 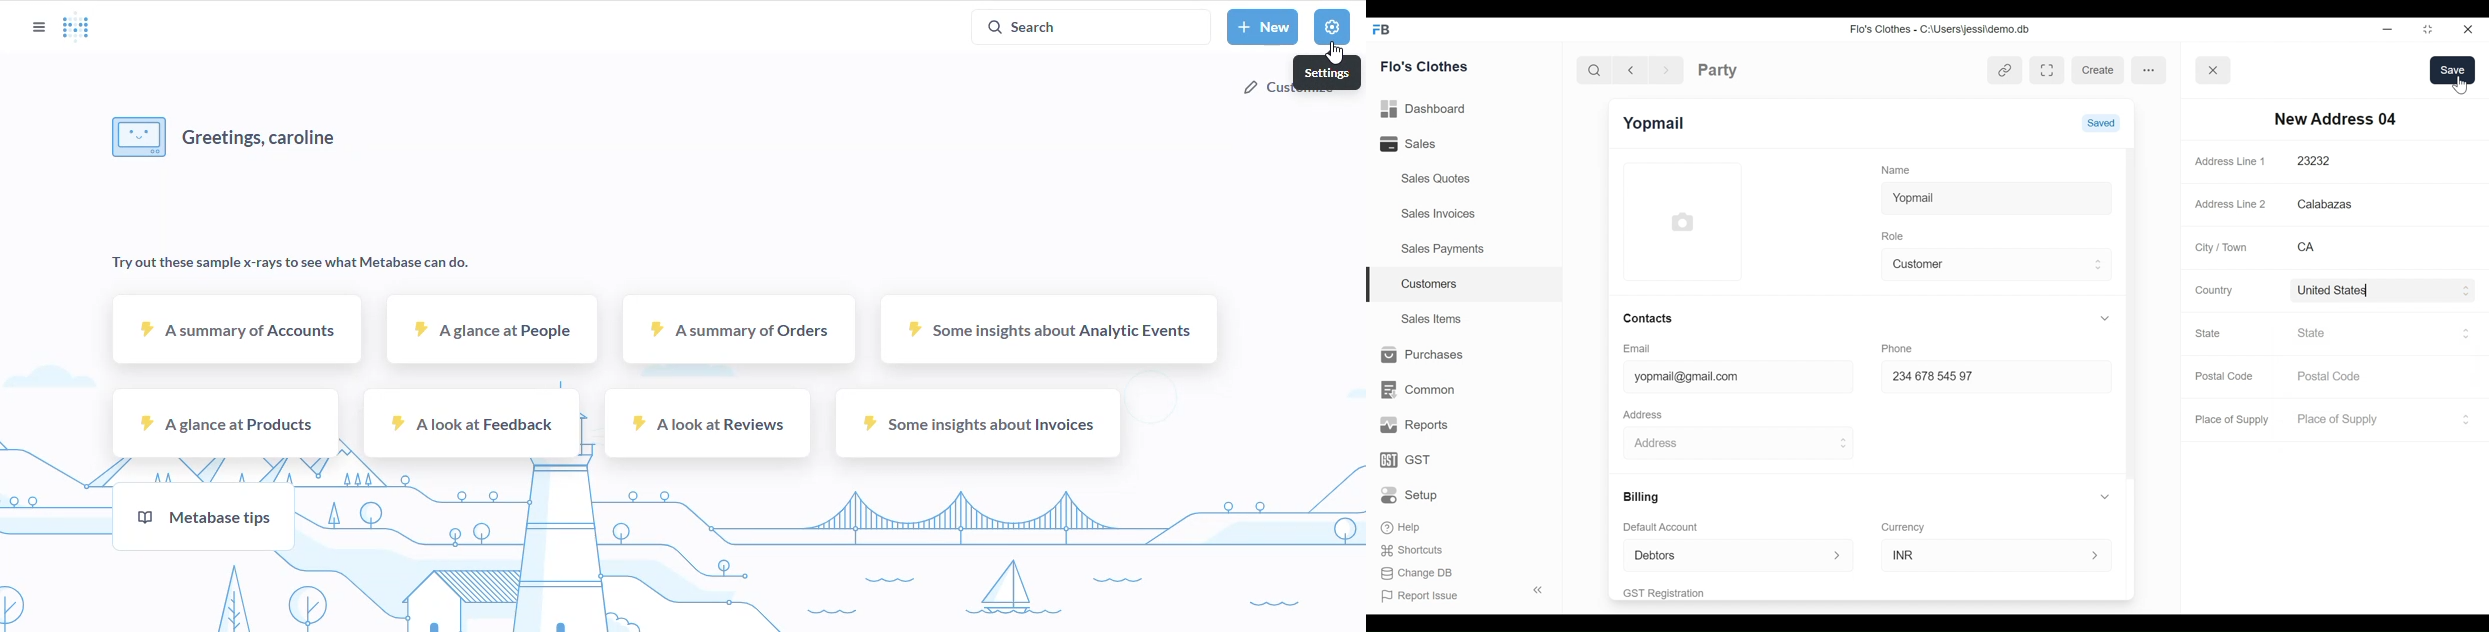 I want to click on Calabazas, so click(x=2383, y=204).